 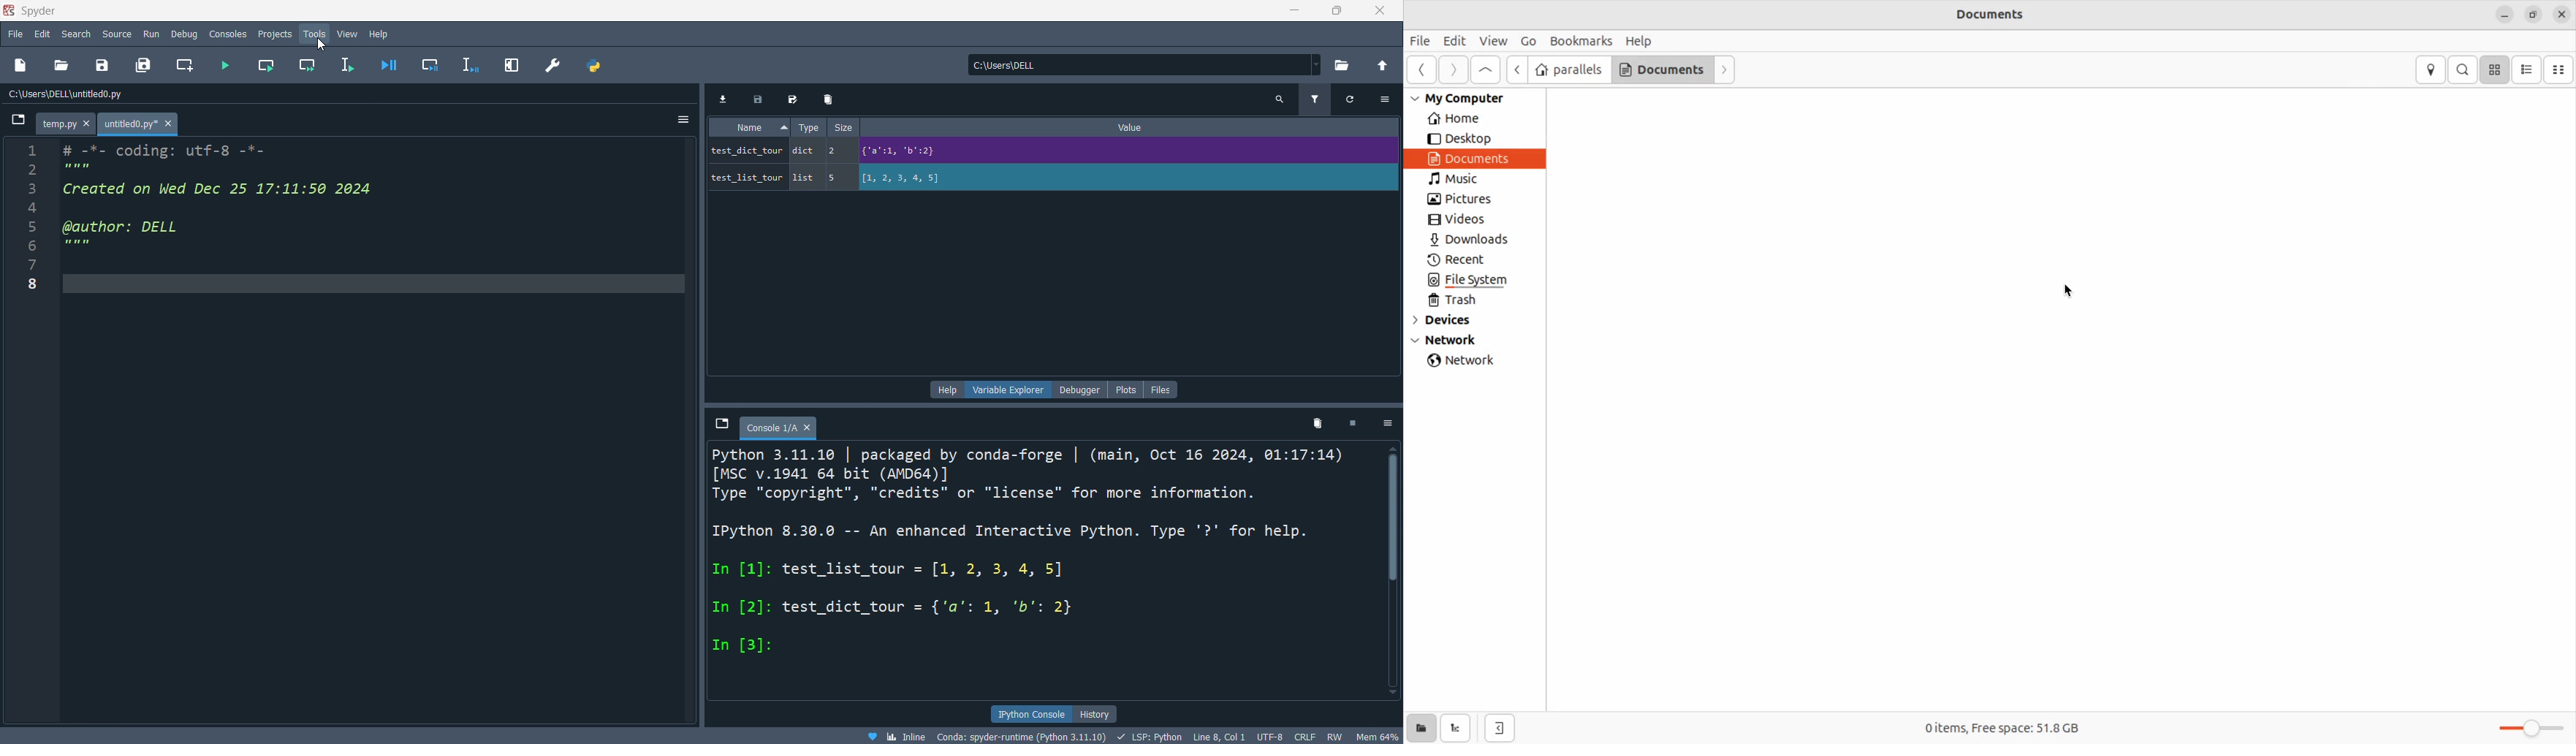 I want to click on C:\Users\DELL \untitled0.py, so click(x=98, y=96).